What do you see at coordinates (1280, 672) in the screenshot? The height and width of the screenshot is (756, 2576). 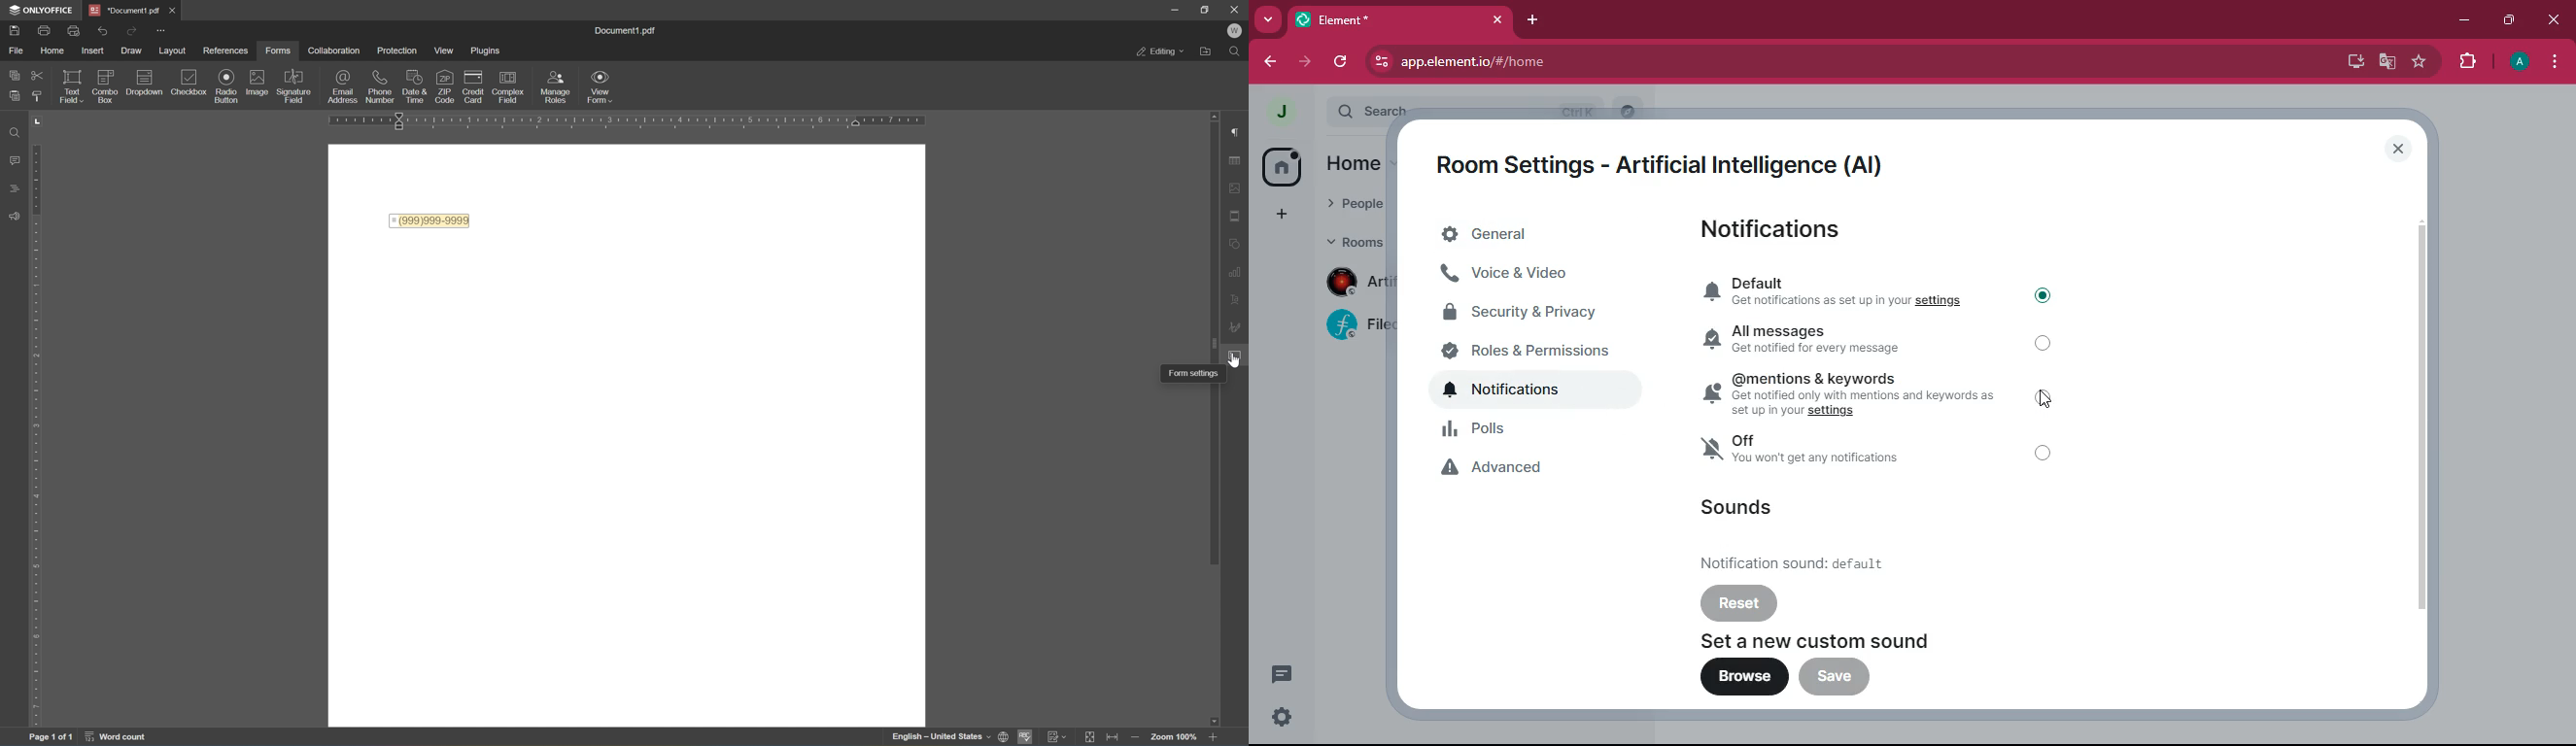 I see `message` at bounding box center [1280, 672].